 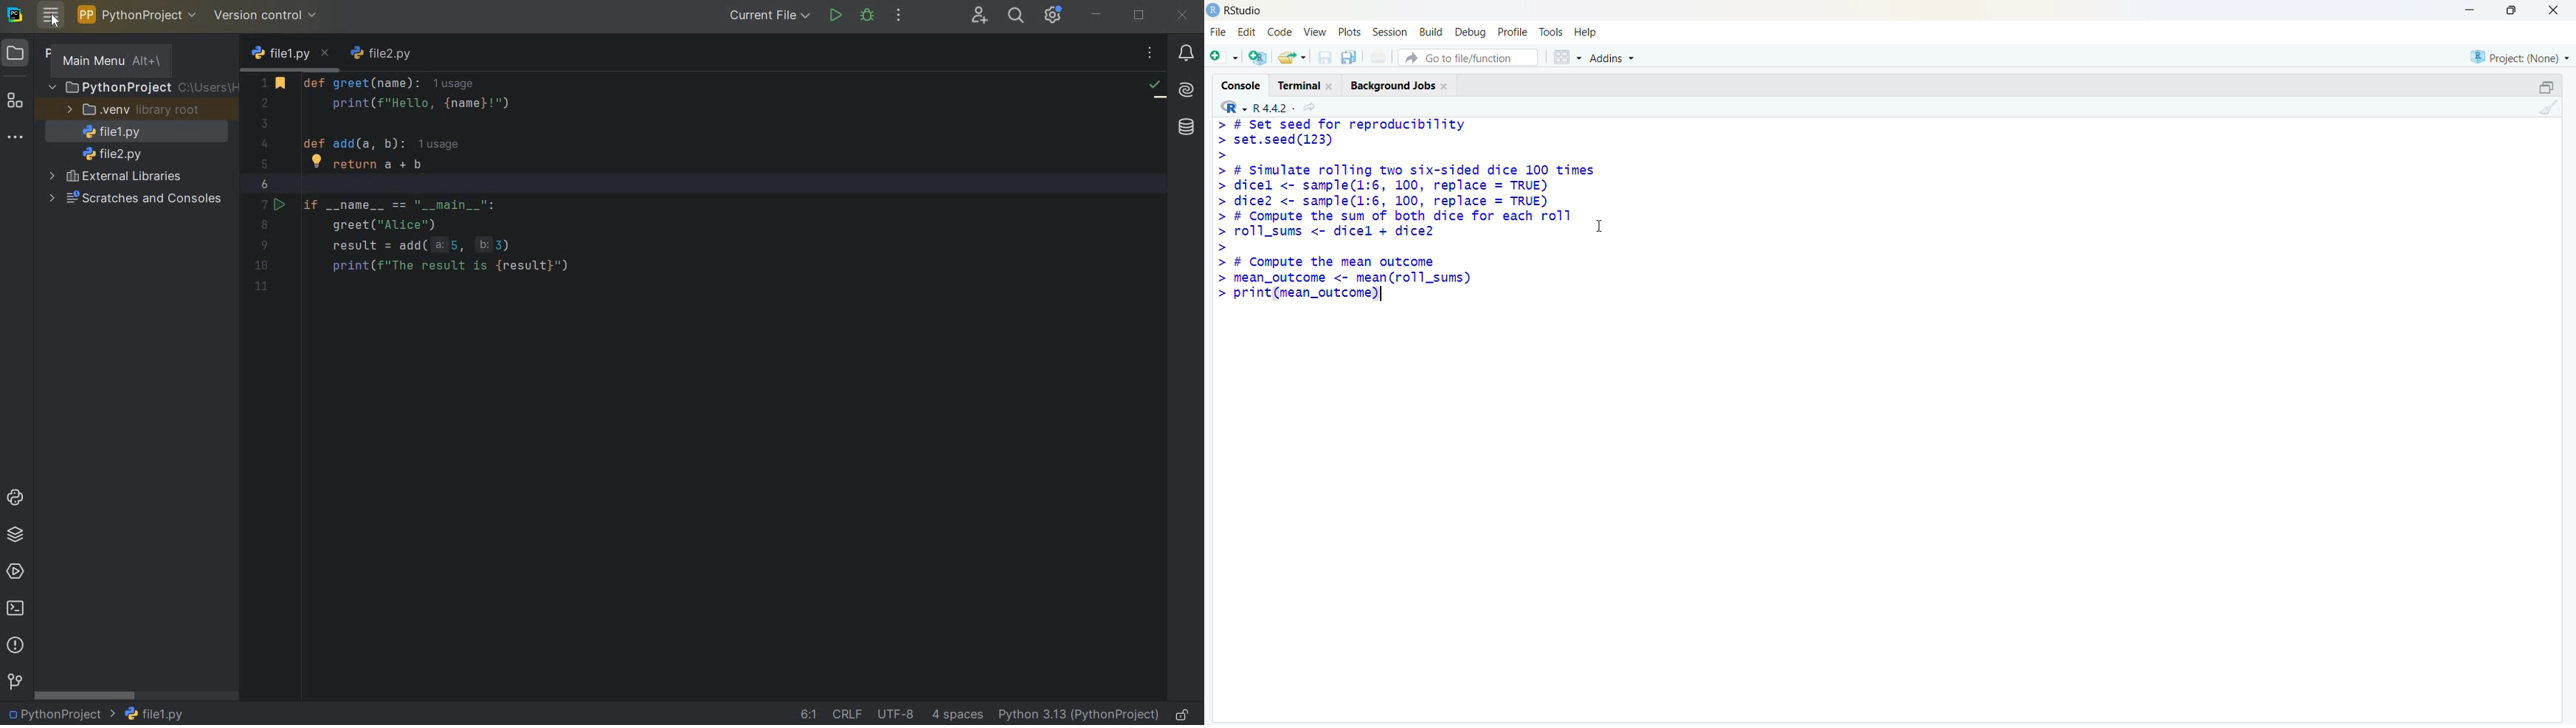 I want to click on add R file, so click(x=1258, y=57).